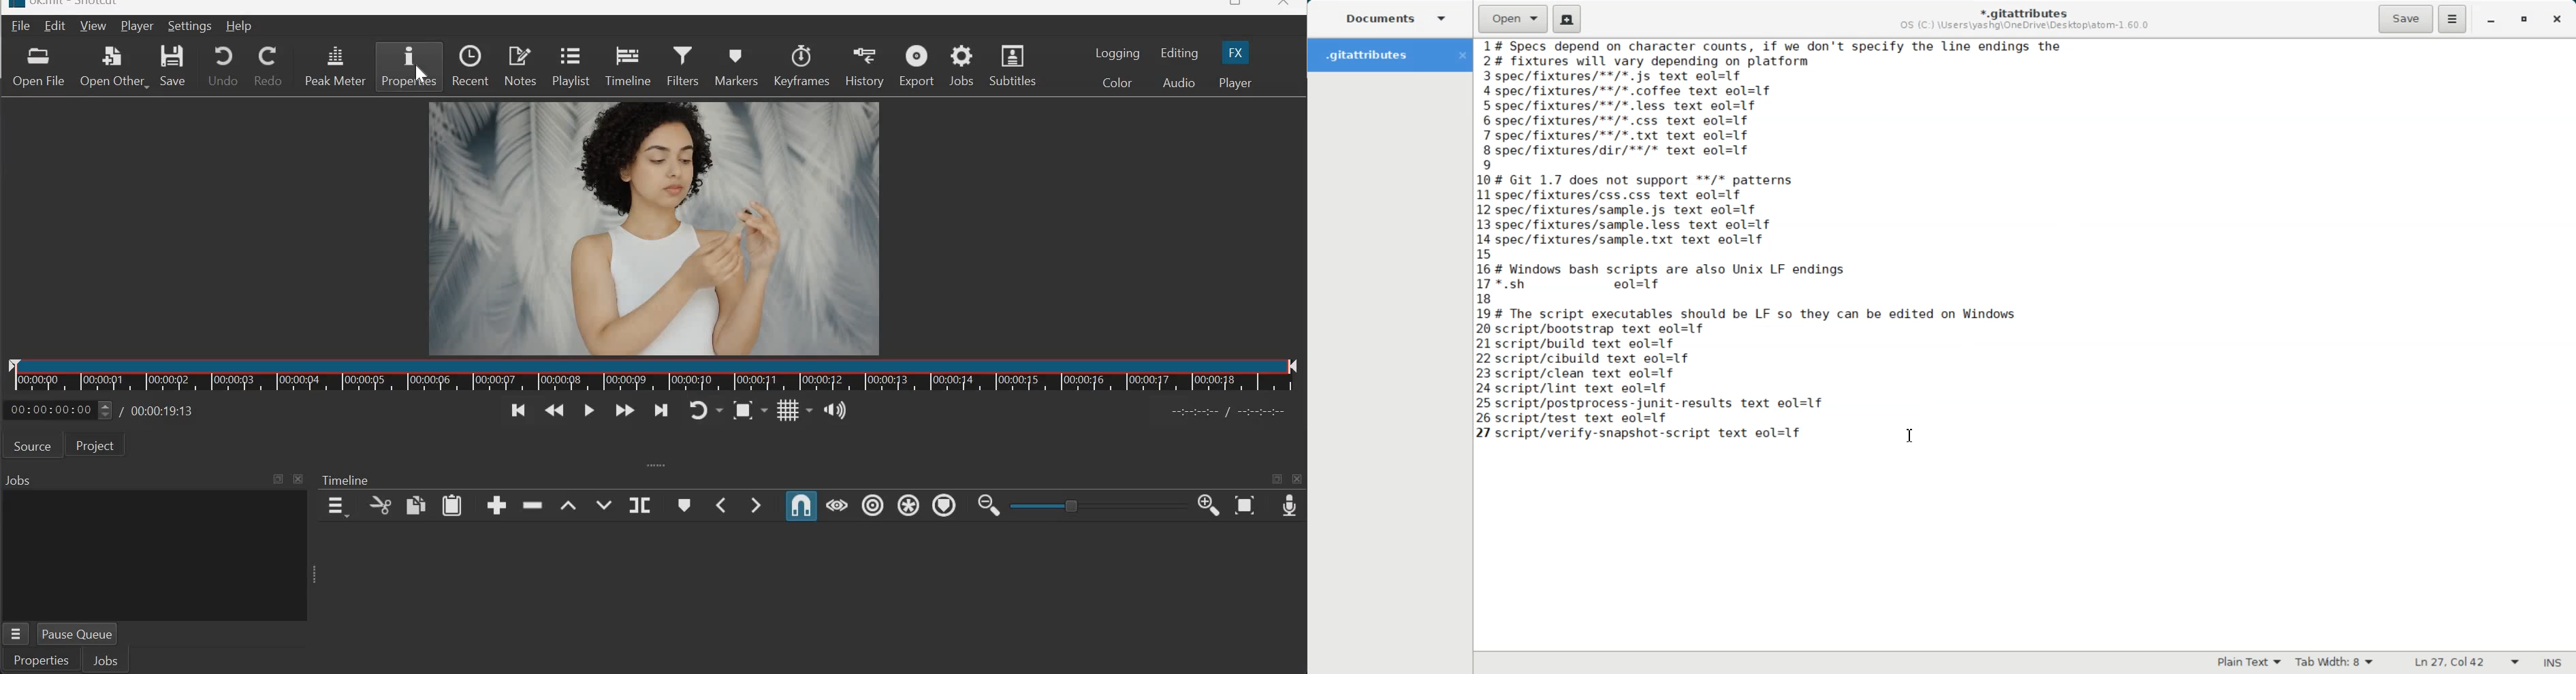 The image size is (2576, 700). What do you see at coordinates (382, 505) in the screenshot?
I see `cut` at bounding box center [382, 505].